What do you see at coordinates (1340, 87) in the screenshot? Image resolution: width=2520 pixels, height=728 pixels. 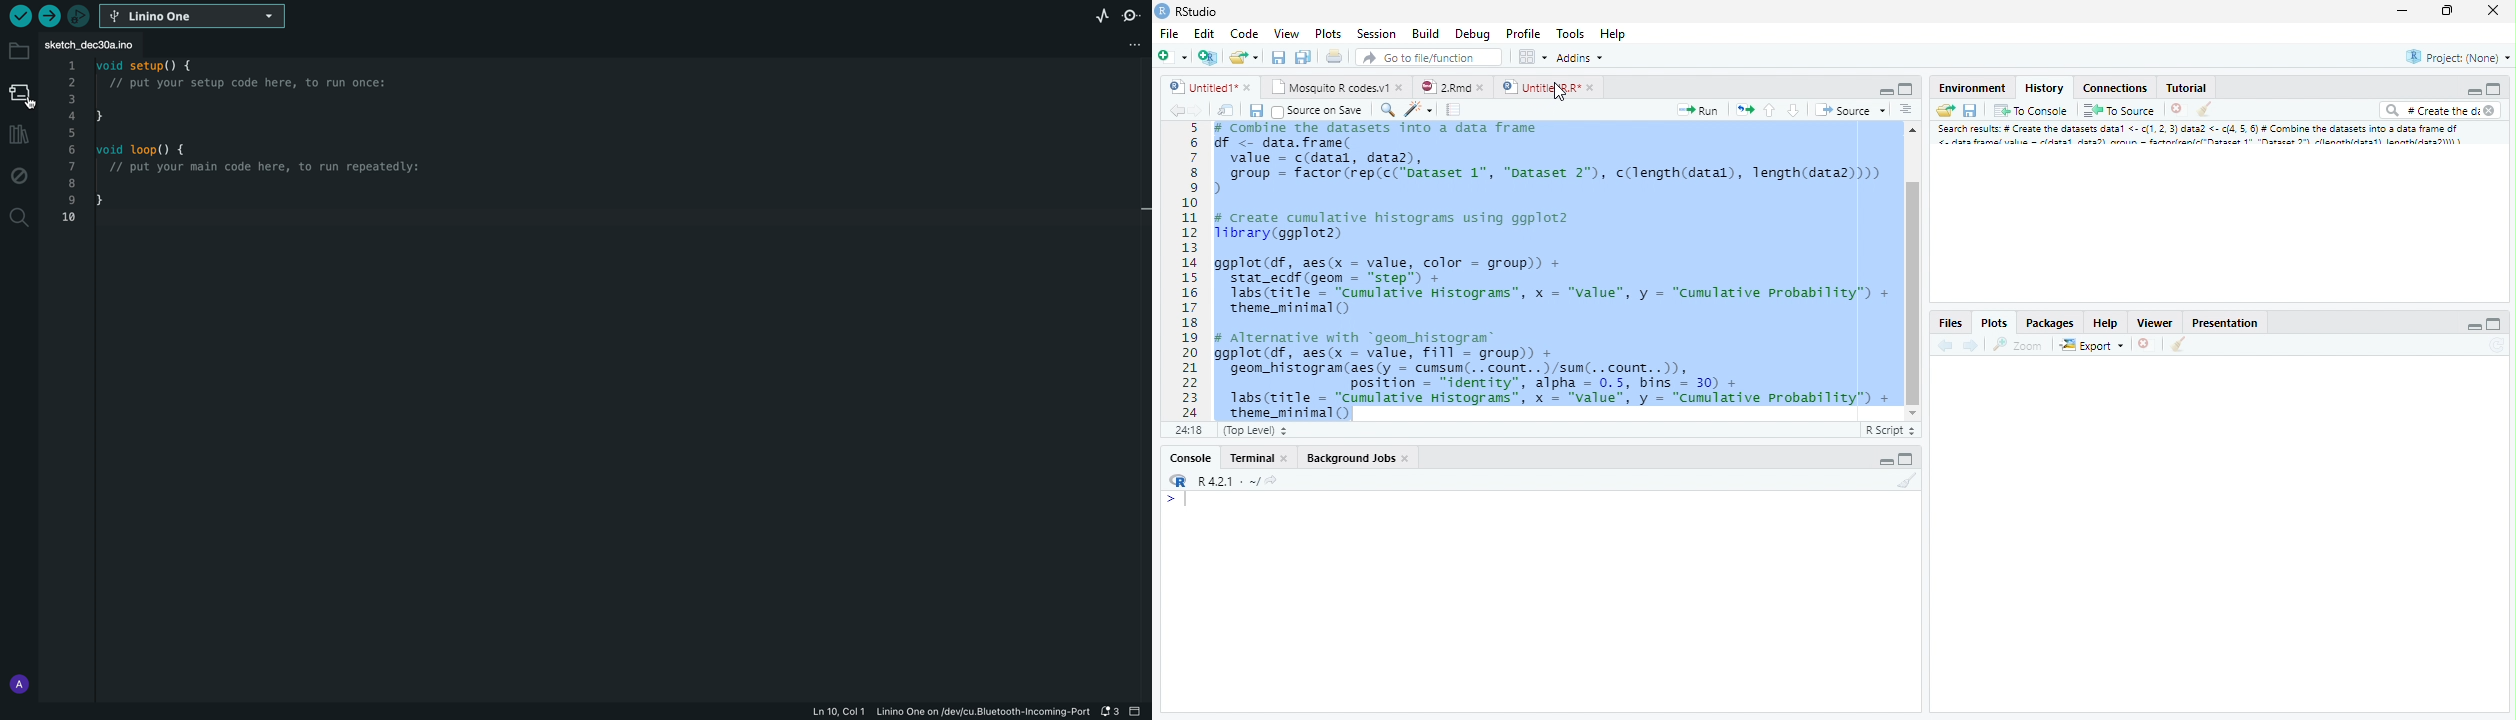 I see `Mosquito R codes` at bounding box center [1340, 87].